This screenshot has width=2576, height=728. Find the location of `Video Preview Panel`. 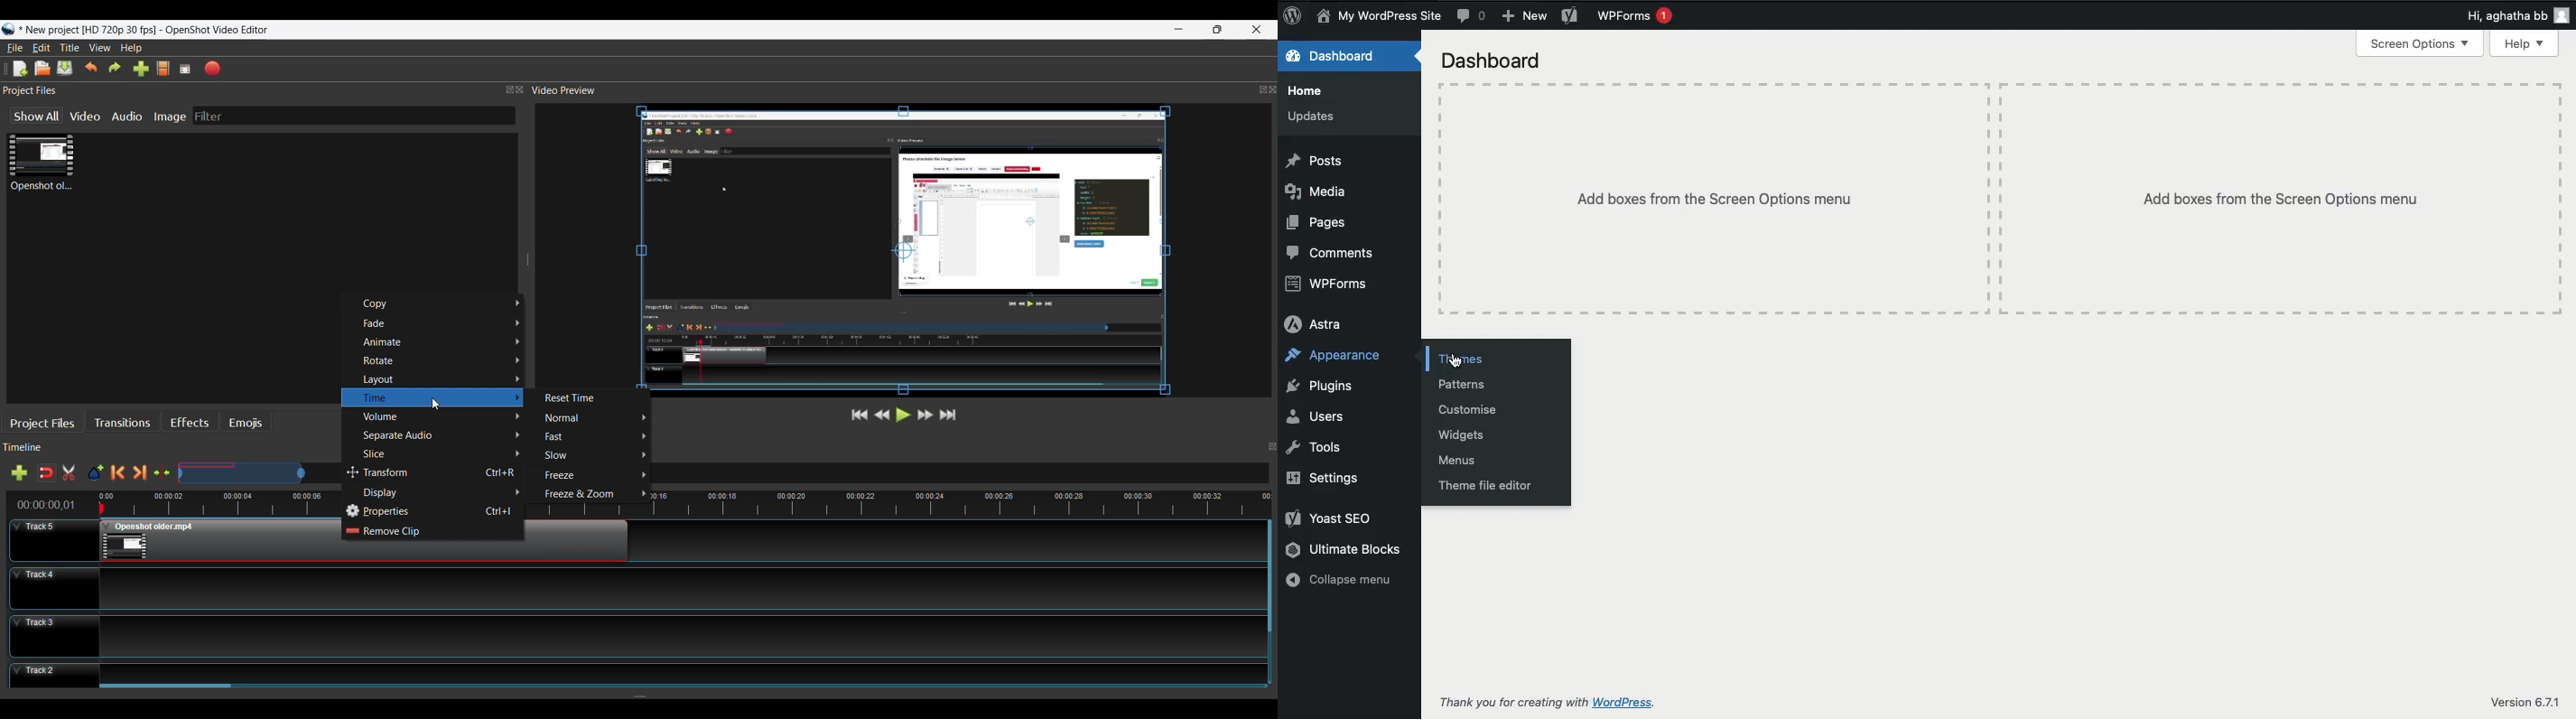

Video Preview Panel is located at coordinates (903, 91).